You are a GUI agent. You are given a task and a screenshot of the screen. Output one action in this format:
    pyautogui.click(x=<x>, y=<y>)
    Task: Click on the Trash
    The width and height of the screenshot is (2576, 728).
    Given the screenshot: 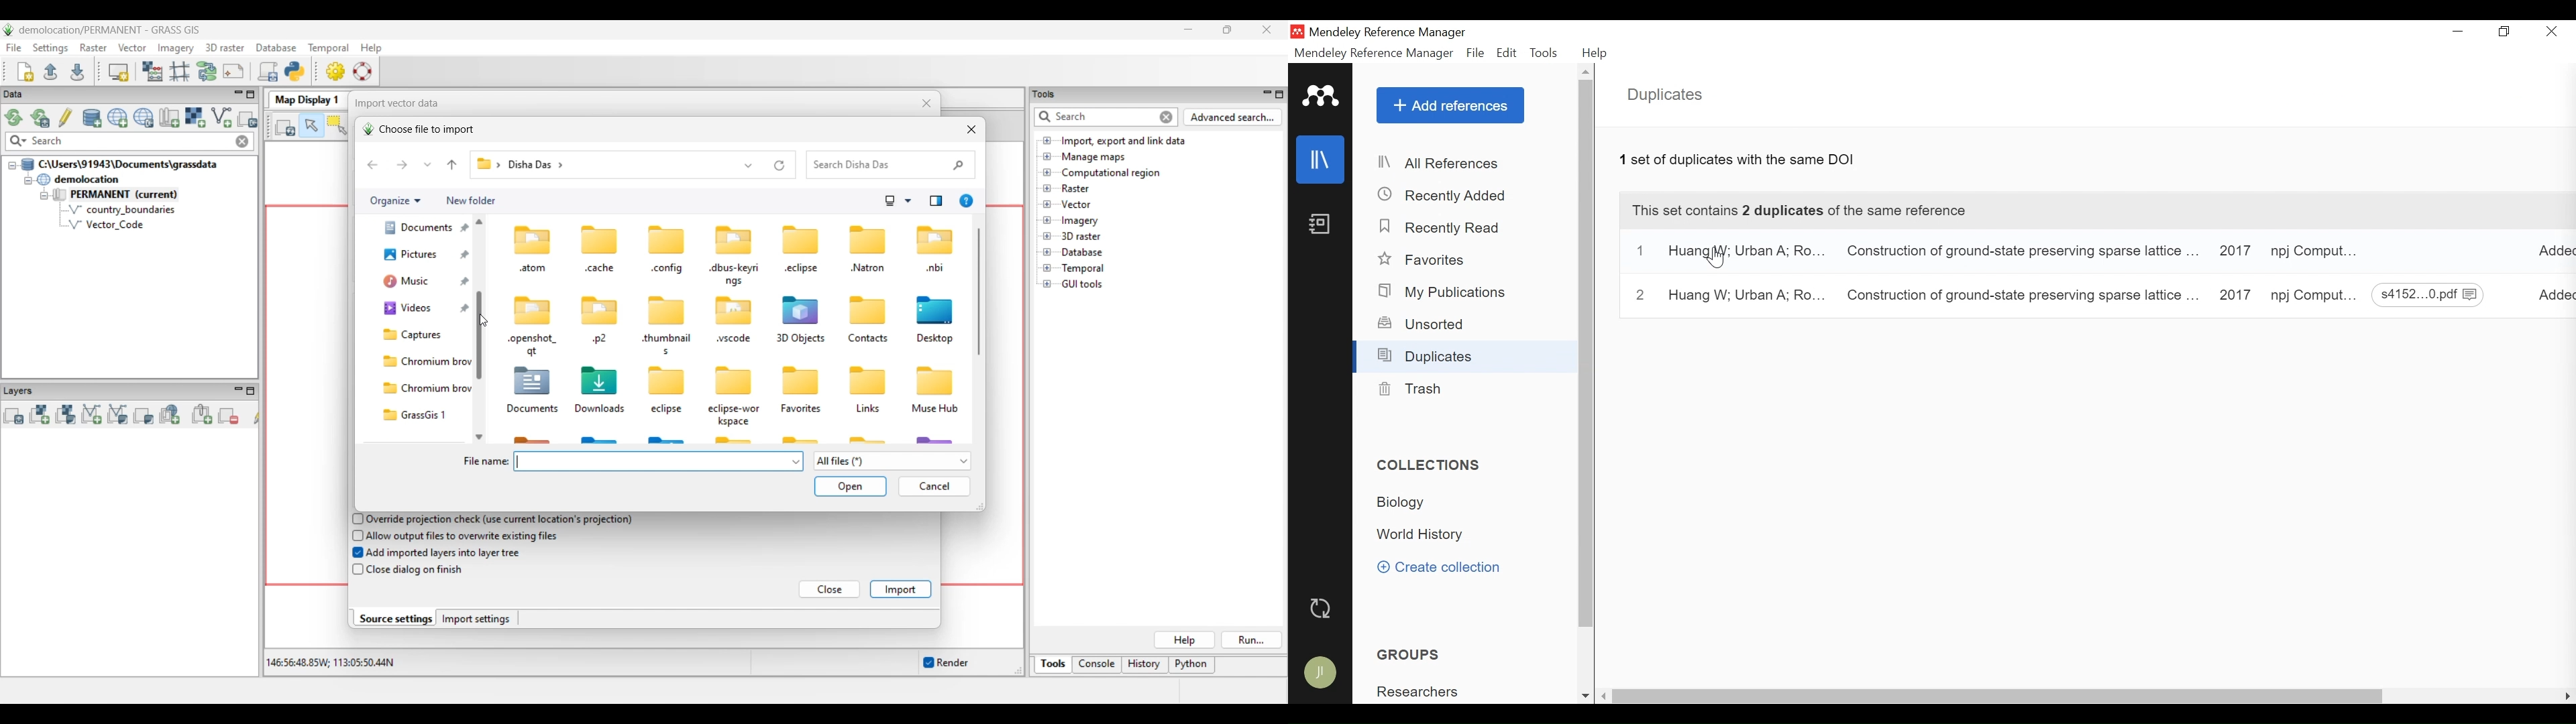 What is the action you would take?
    pyautogui.click(x=1407, y=388)
    